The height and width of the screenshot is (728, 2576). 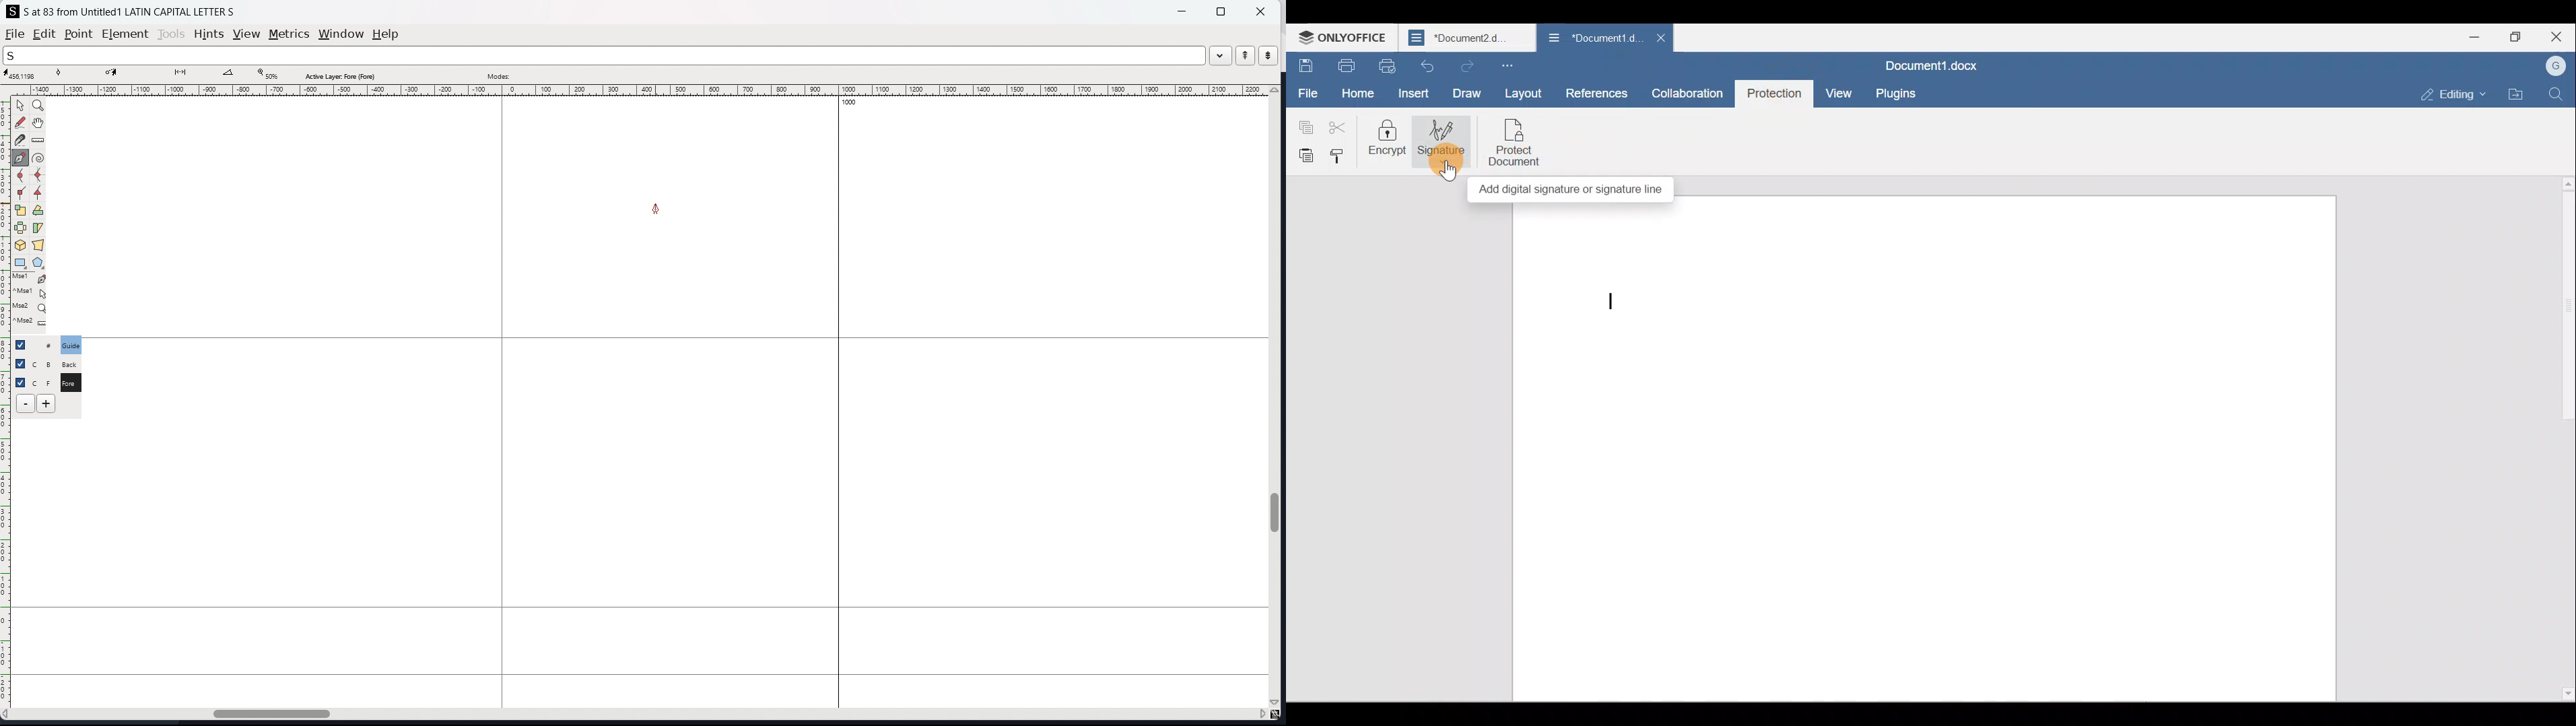 What do you see at coordinates (30, 293) in the screenshot?
I see `^Mse1` at bounding box center [30, 293].